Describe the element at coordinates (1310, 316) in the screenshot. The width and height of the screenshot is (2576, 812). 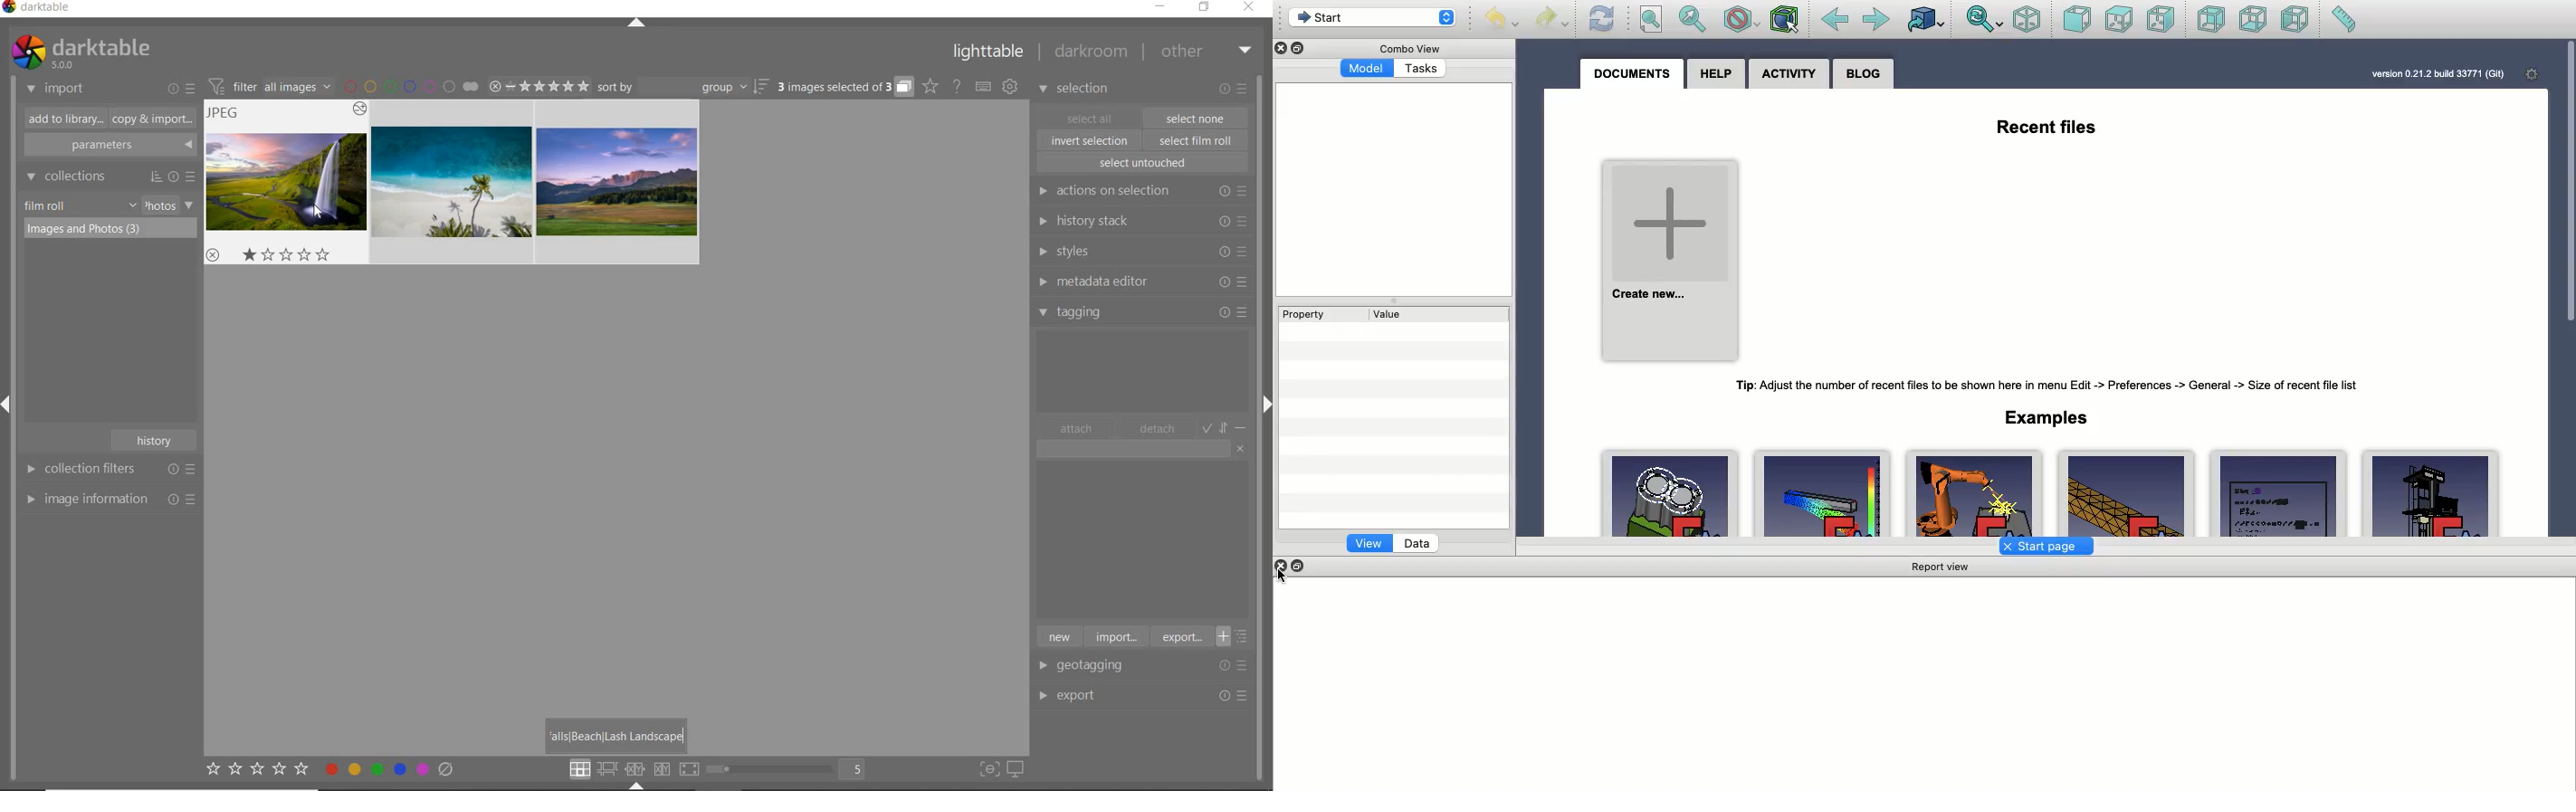
I see `Property ` at that location.